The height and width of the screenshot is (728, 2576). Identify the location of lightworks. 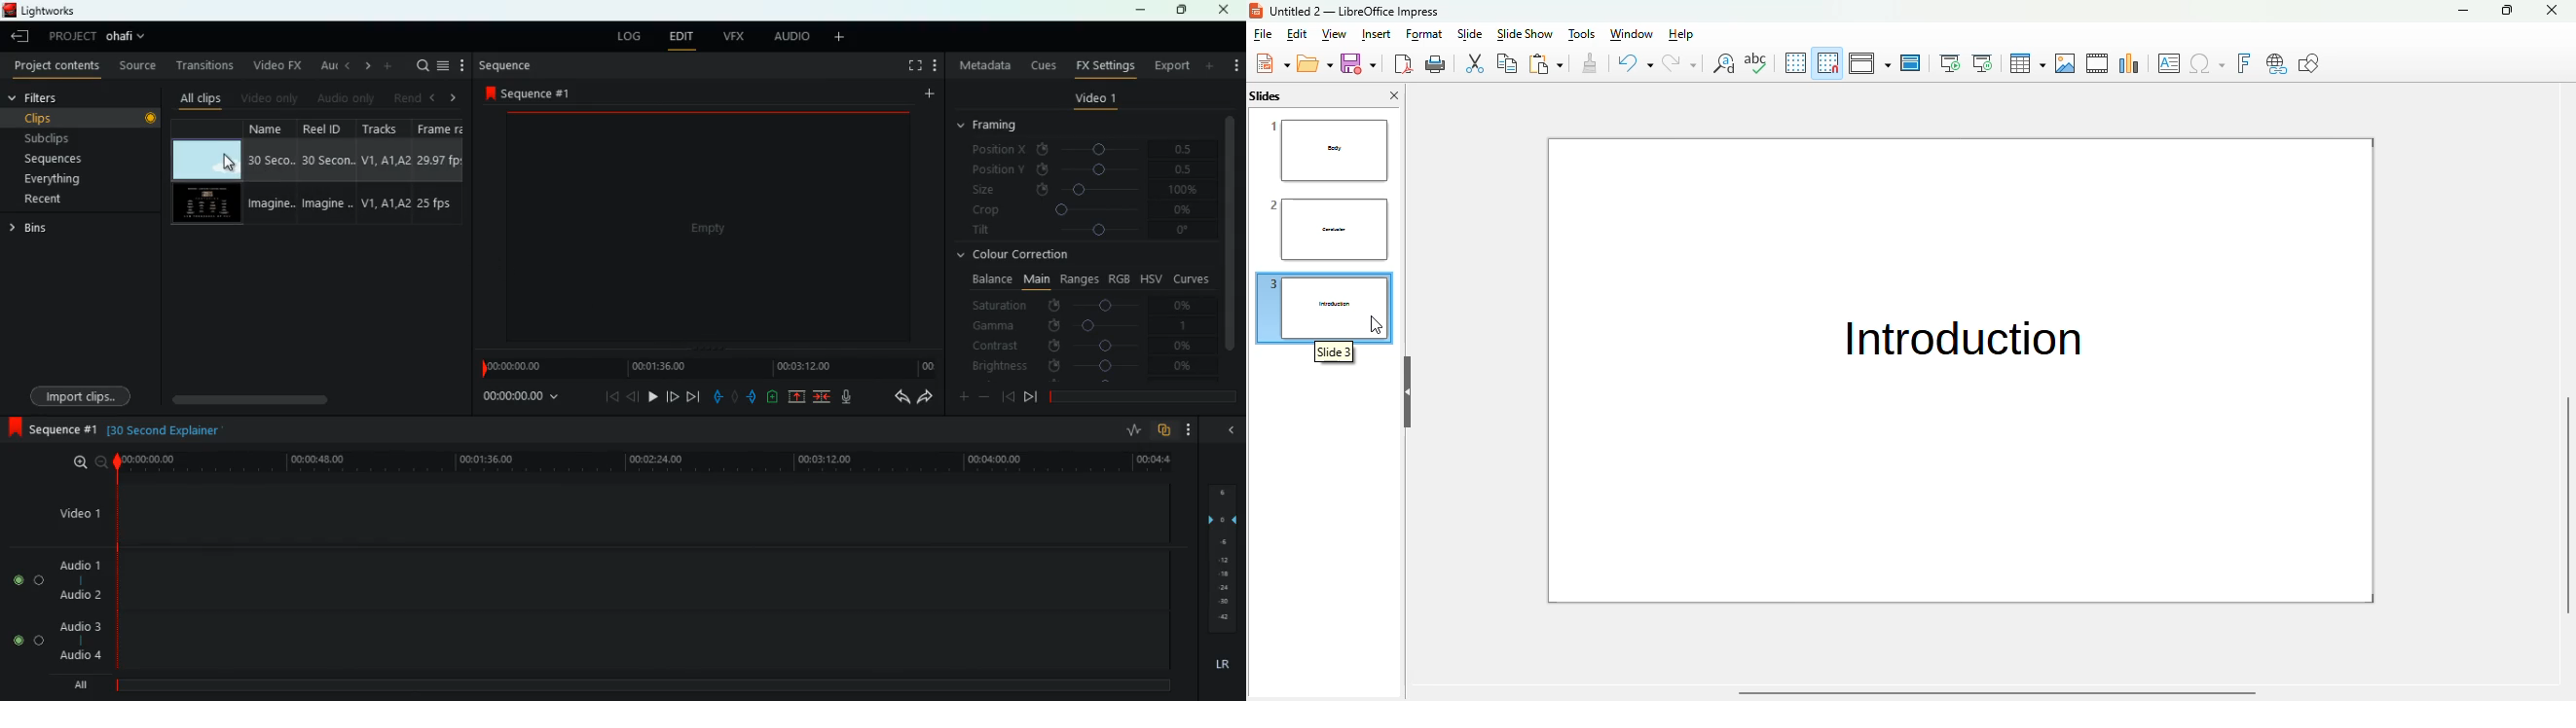
(41, 10).